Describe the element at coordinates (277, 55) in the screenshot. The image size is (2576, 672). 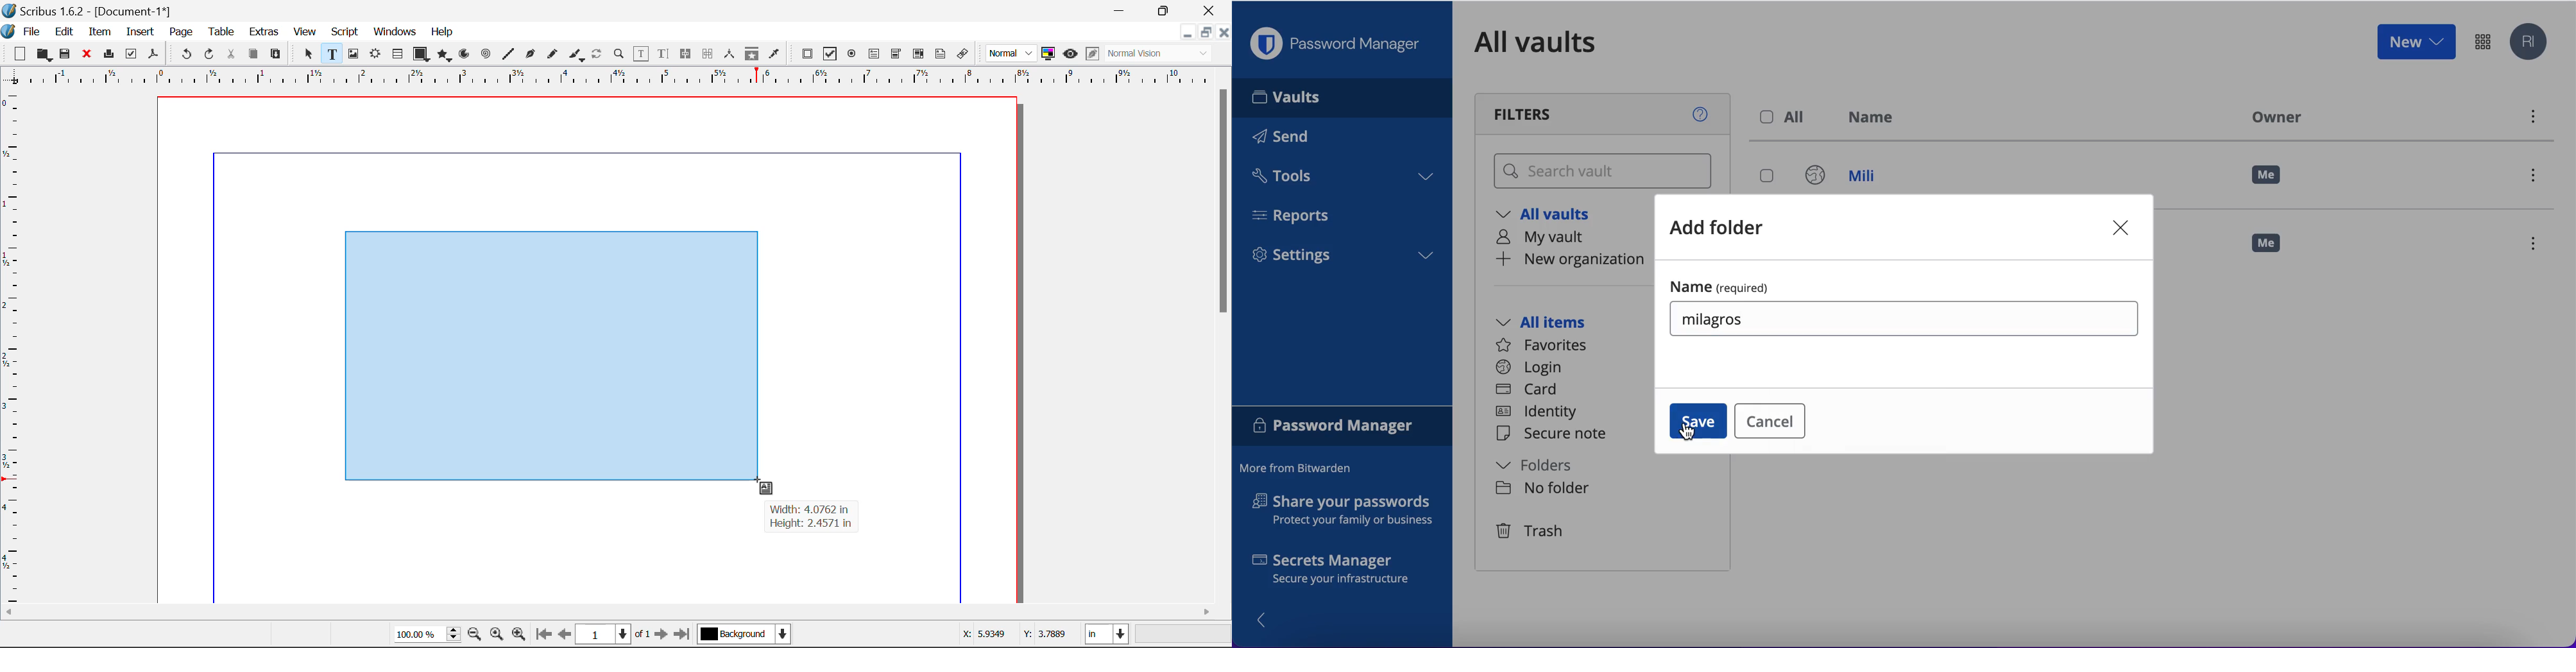
I see `Paste` at that location.